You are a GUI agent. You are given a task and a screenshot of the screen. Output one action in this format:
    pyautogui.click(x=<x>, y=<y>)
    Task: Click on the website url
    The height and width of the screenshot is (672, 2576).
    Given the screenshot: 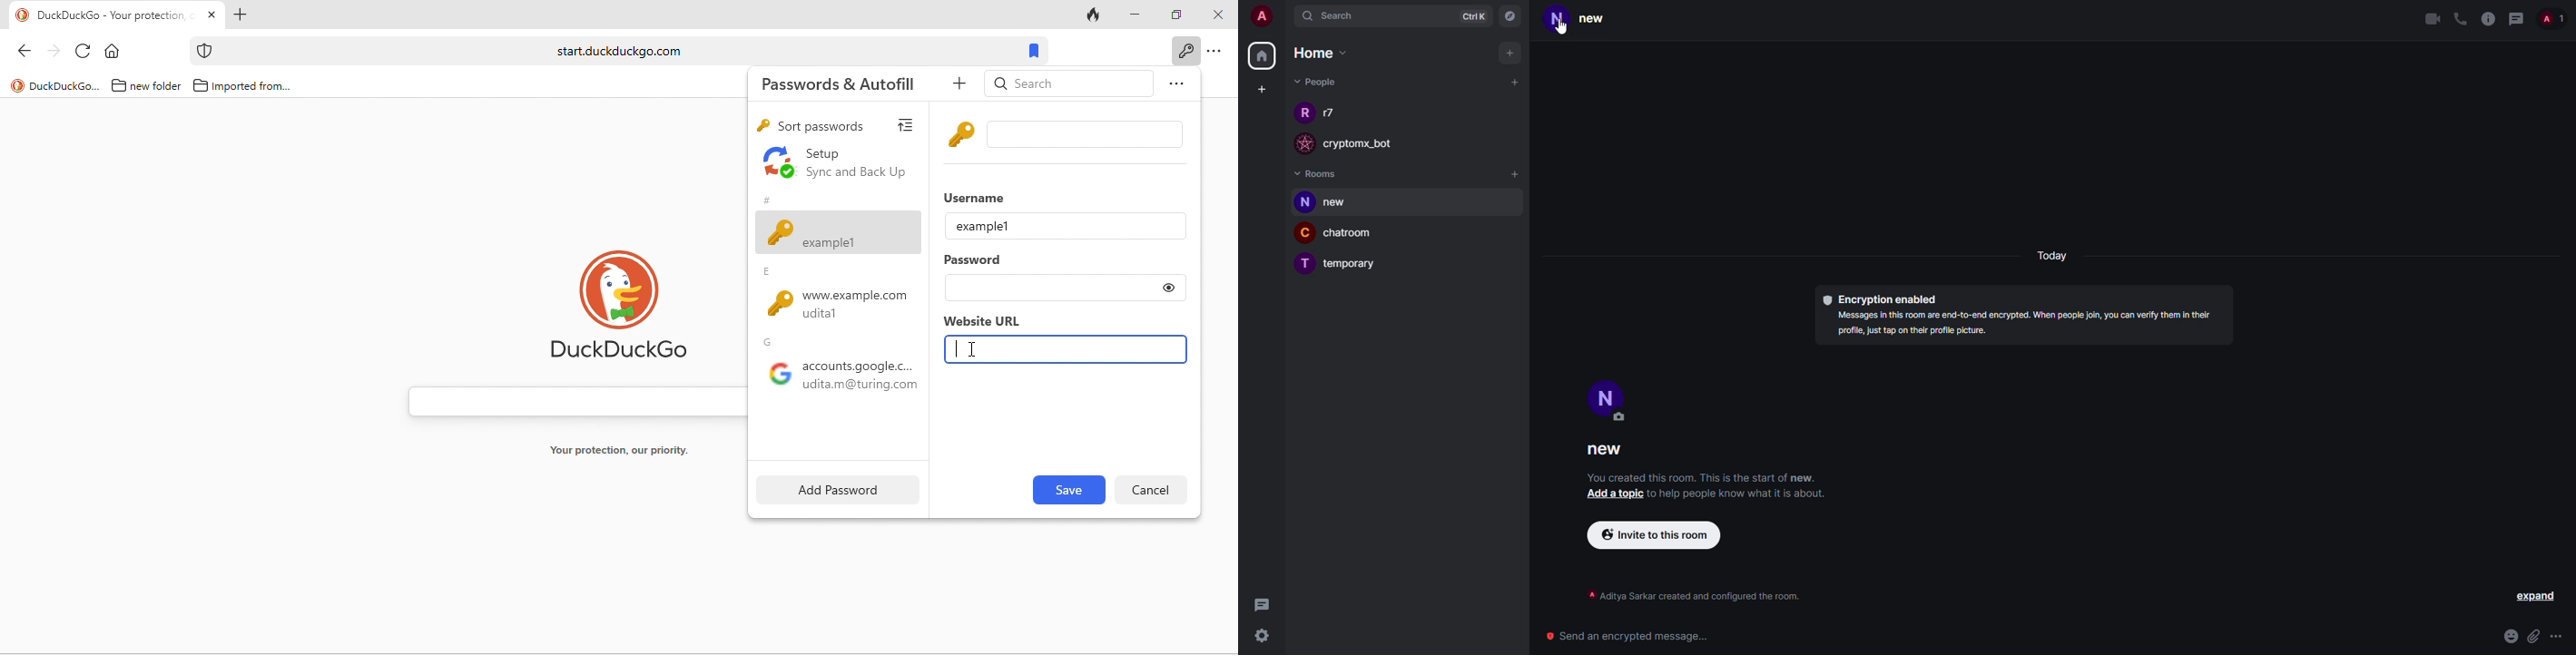 What is the action you would take?
    pyautogui.click(x=981, y=321)
    